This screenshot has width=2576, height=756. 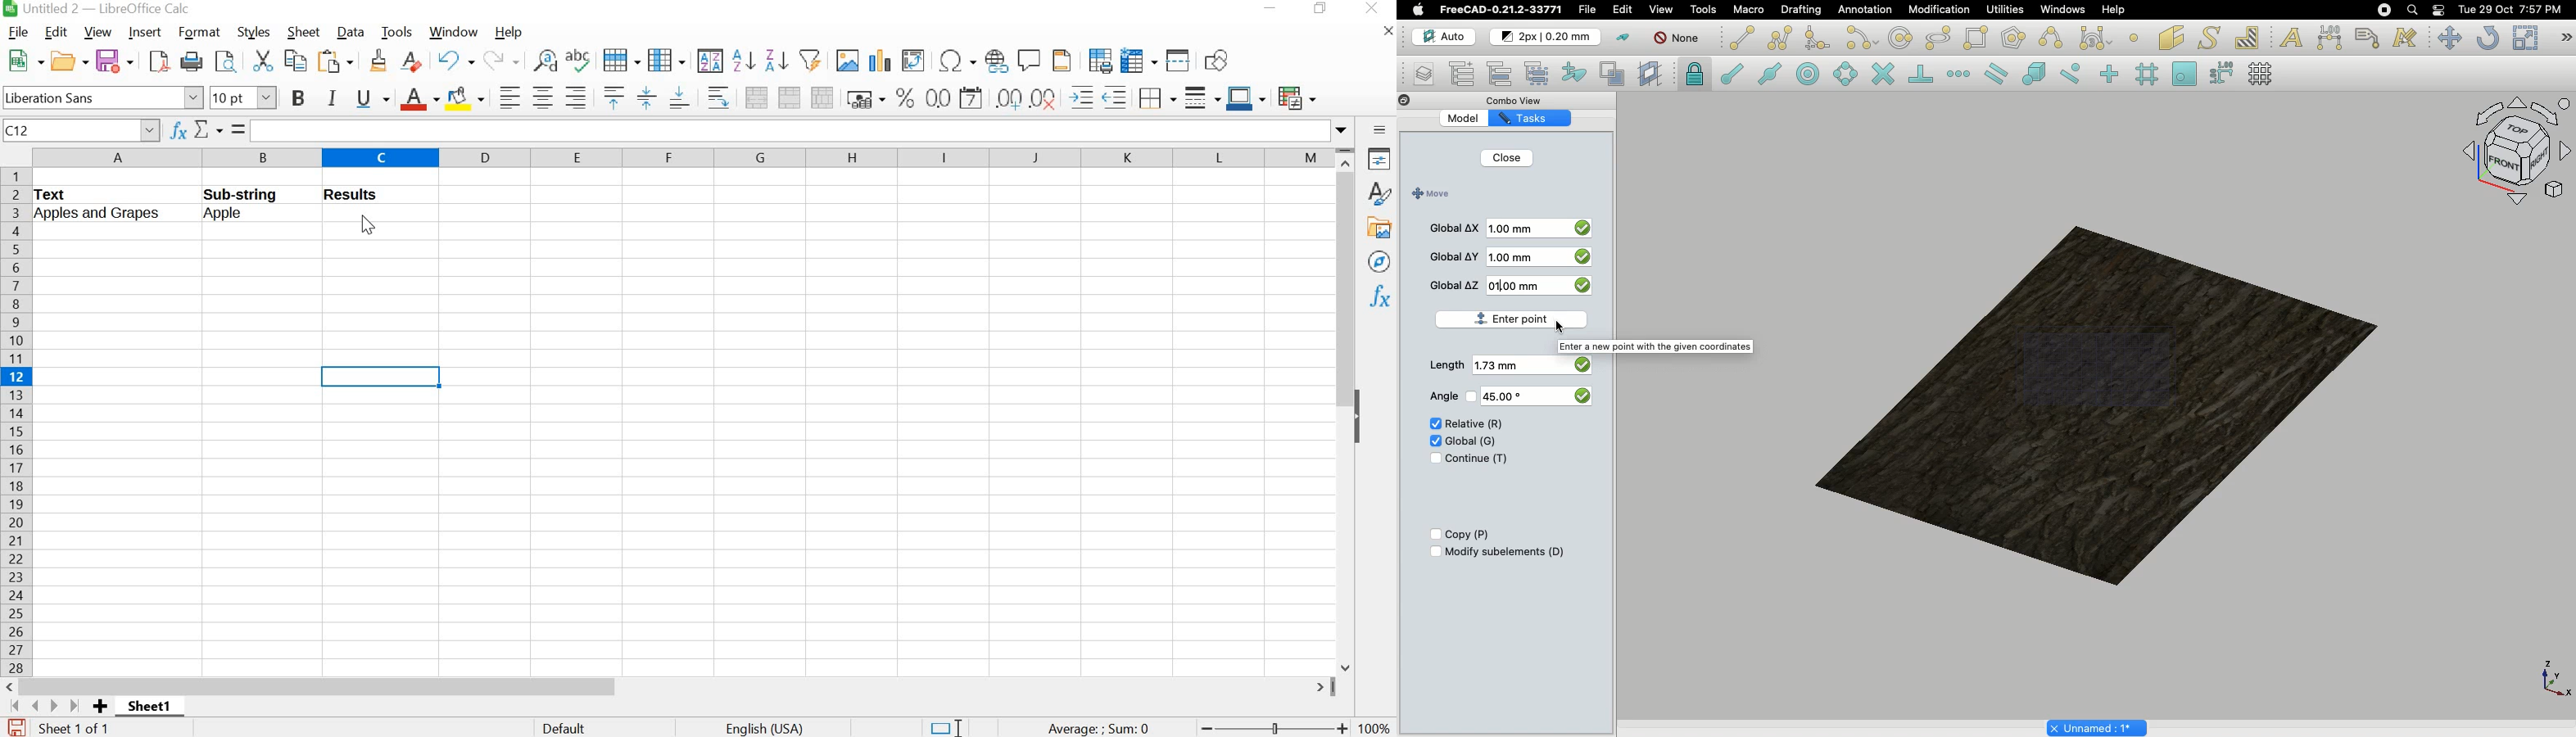 What do you see at coordinates (116, 60) in the screenshot?
I see `save` at bounding box center [116, 60].